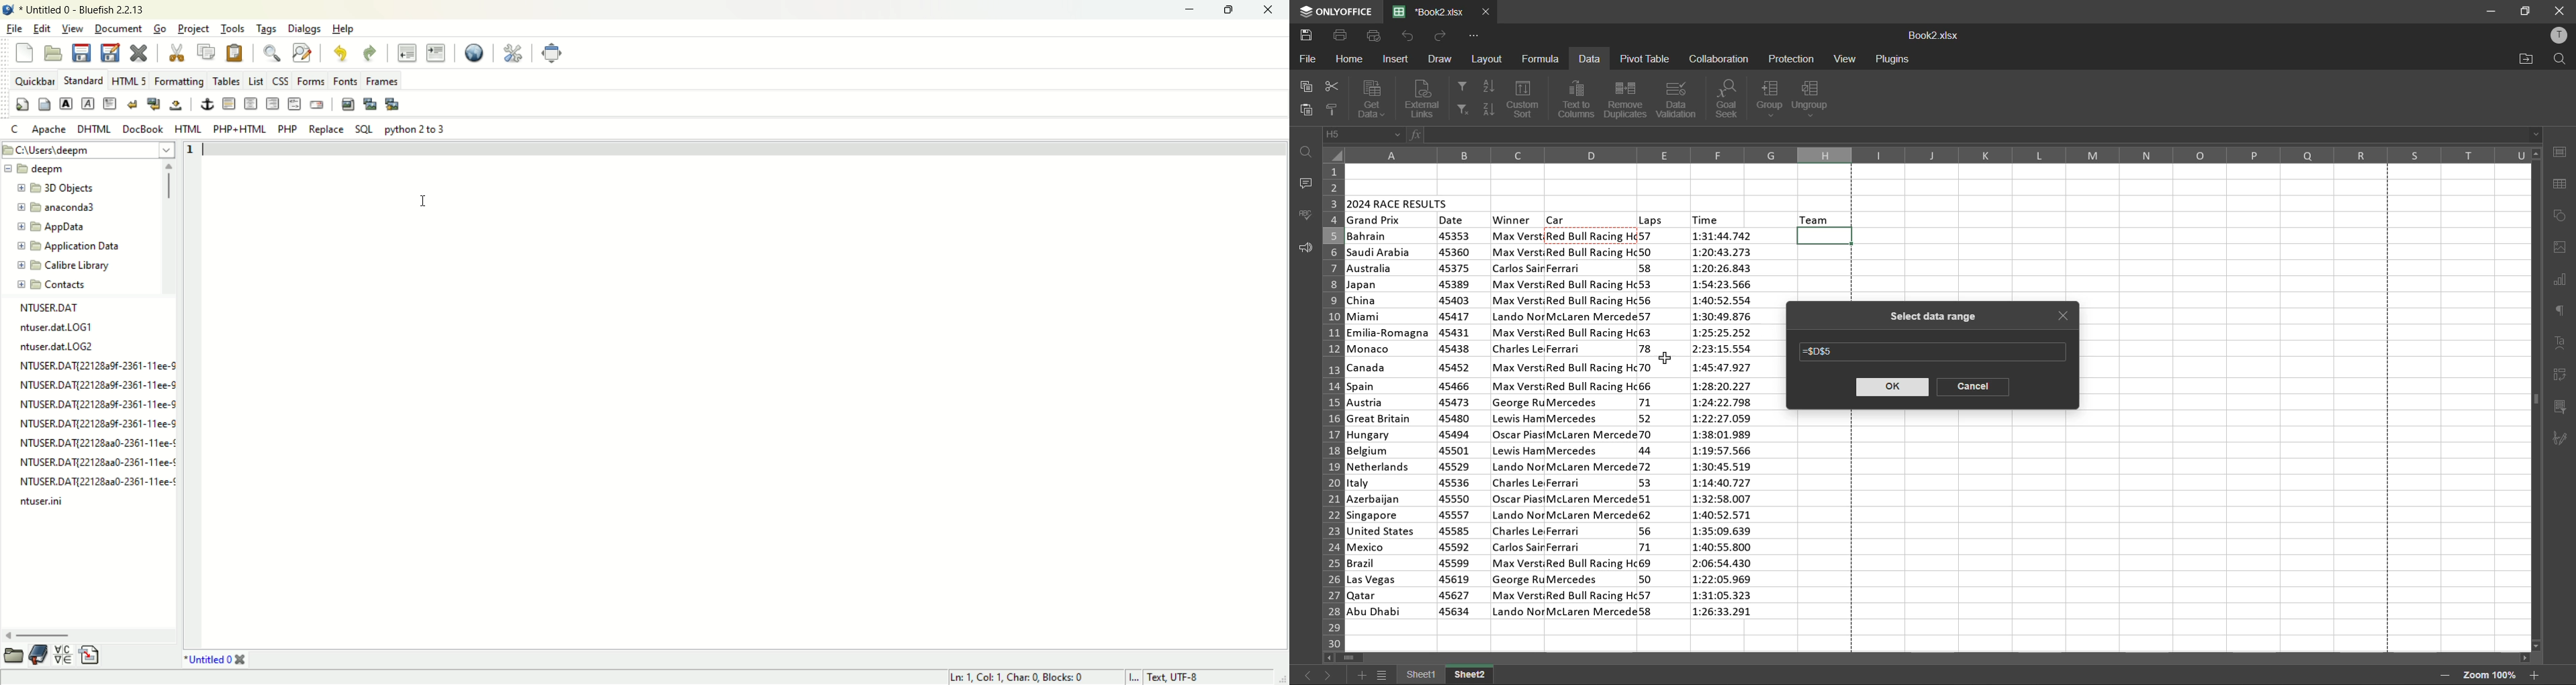 The width and height of the screenshot is (2576, 700). I want to click on redo, so click(369, 53).